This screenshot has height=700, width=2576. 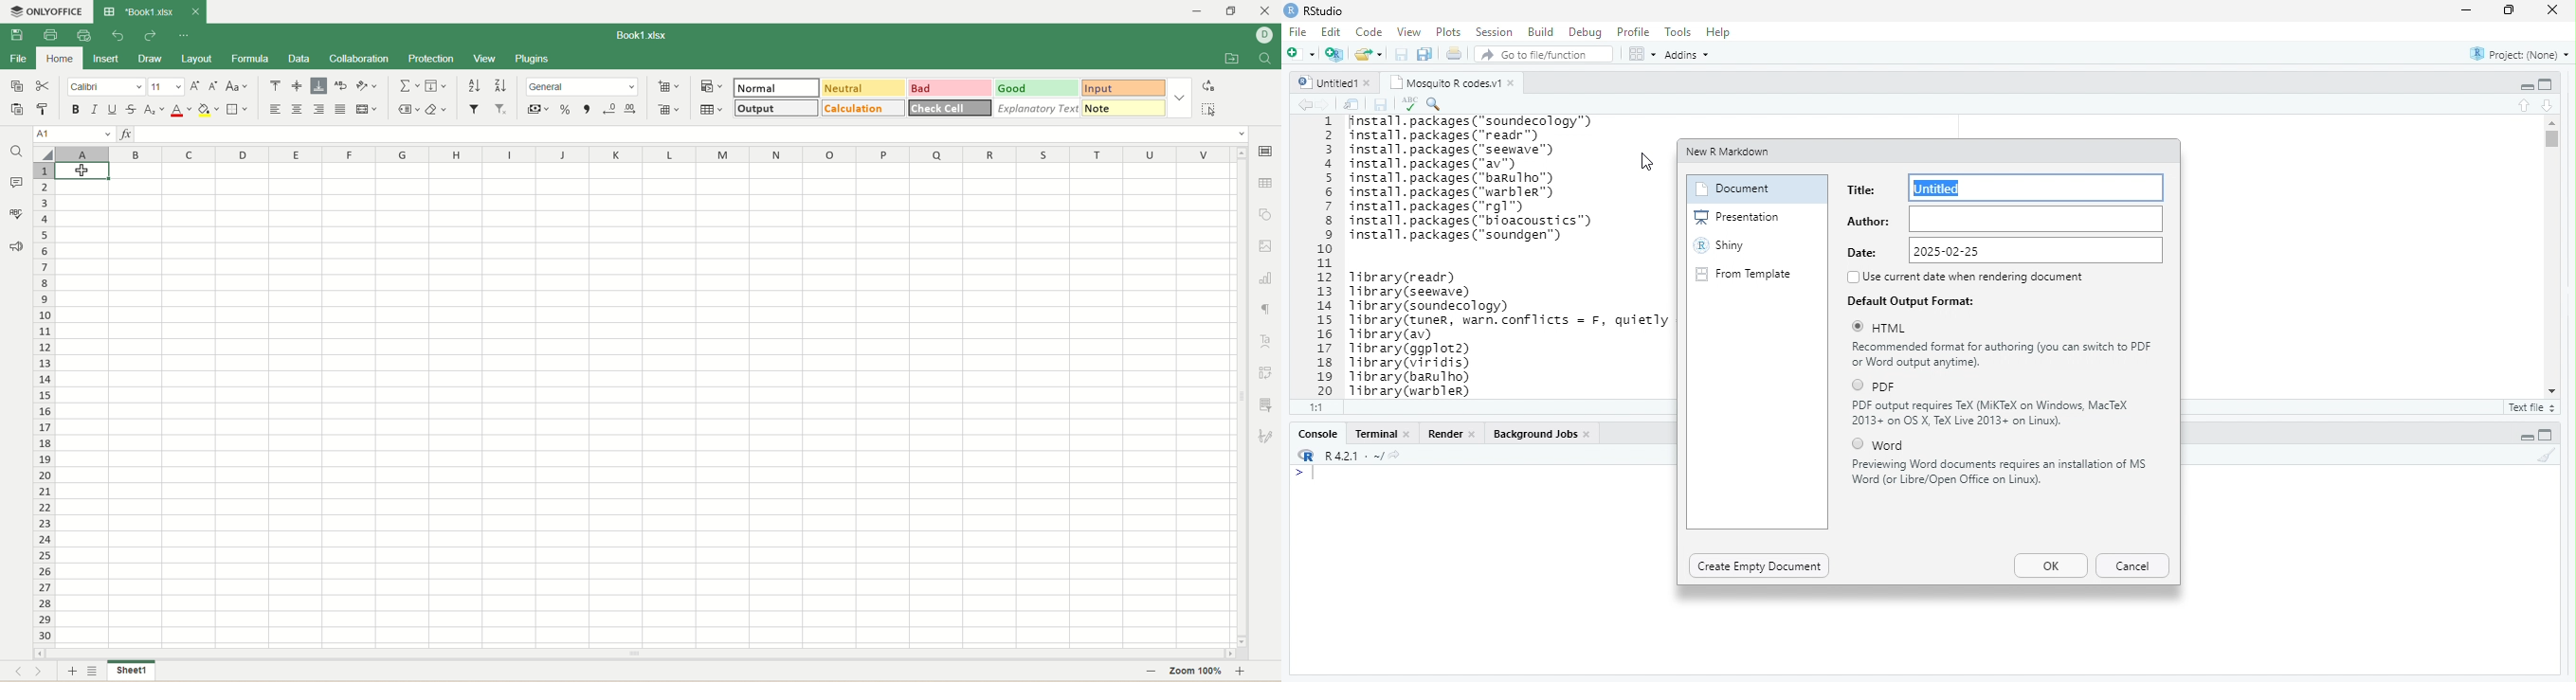 I want to click on increase size, so click(x=196, y=86).